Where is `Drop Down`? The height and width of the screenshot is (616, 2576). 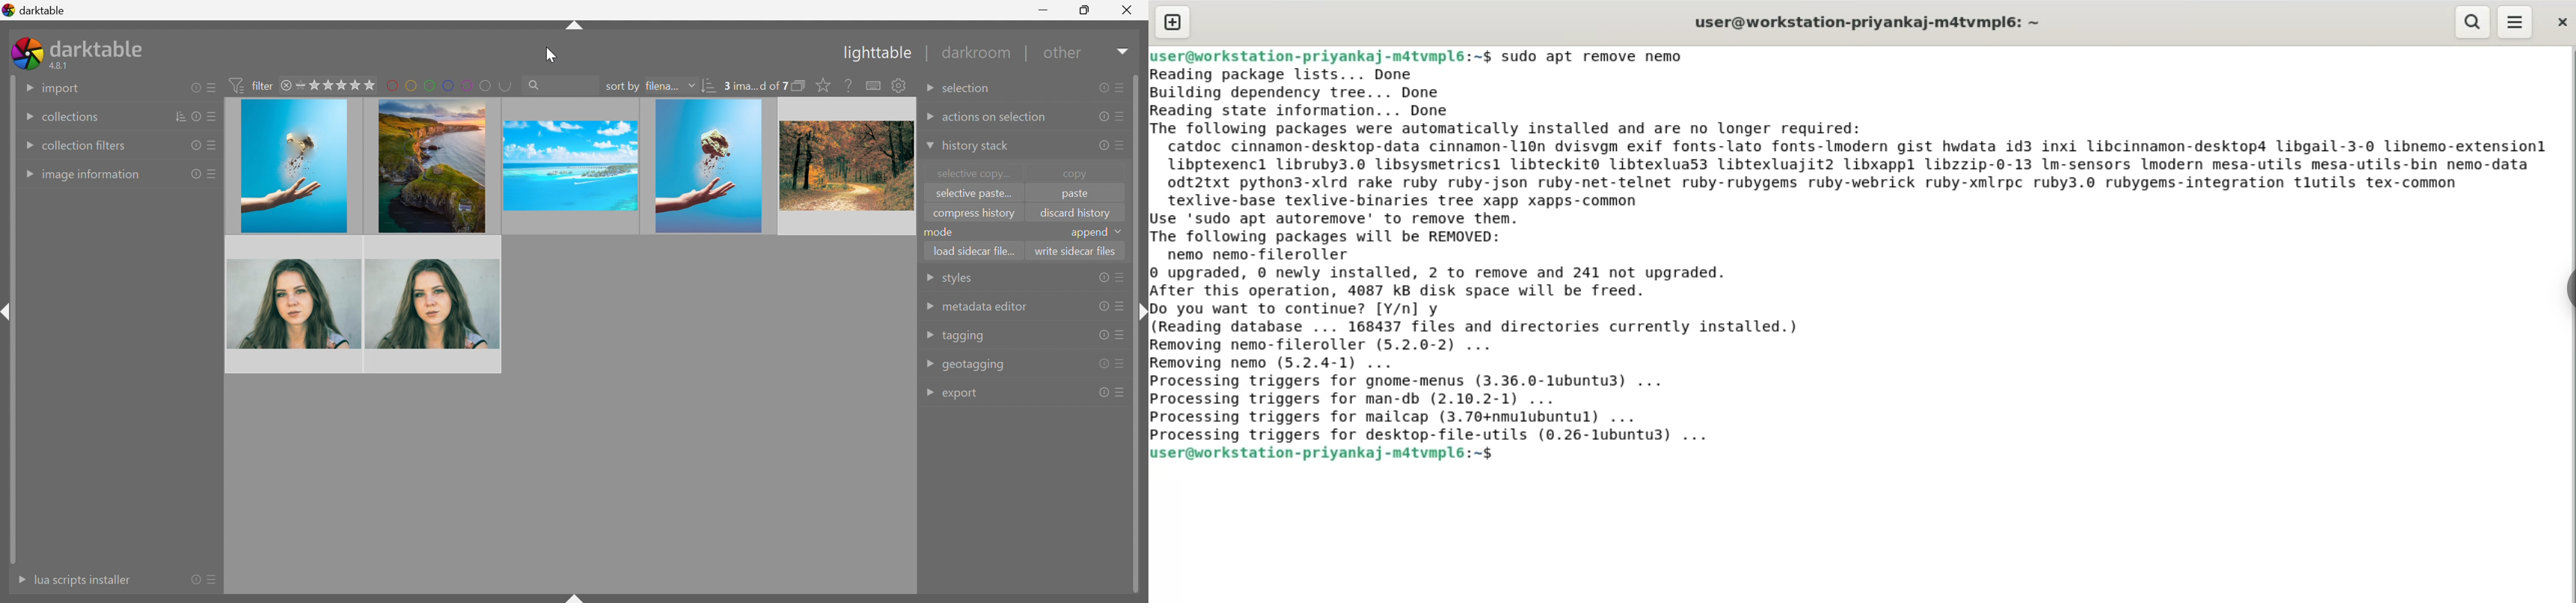 Drop Down is located at coordinates (1124, 51).